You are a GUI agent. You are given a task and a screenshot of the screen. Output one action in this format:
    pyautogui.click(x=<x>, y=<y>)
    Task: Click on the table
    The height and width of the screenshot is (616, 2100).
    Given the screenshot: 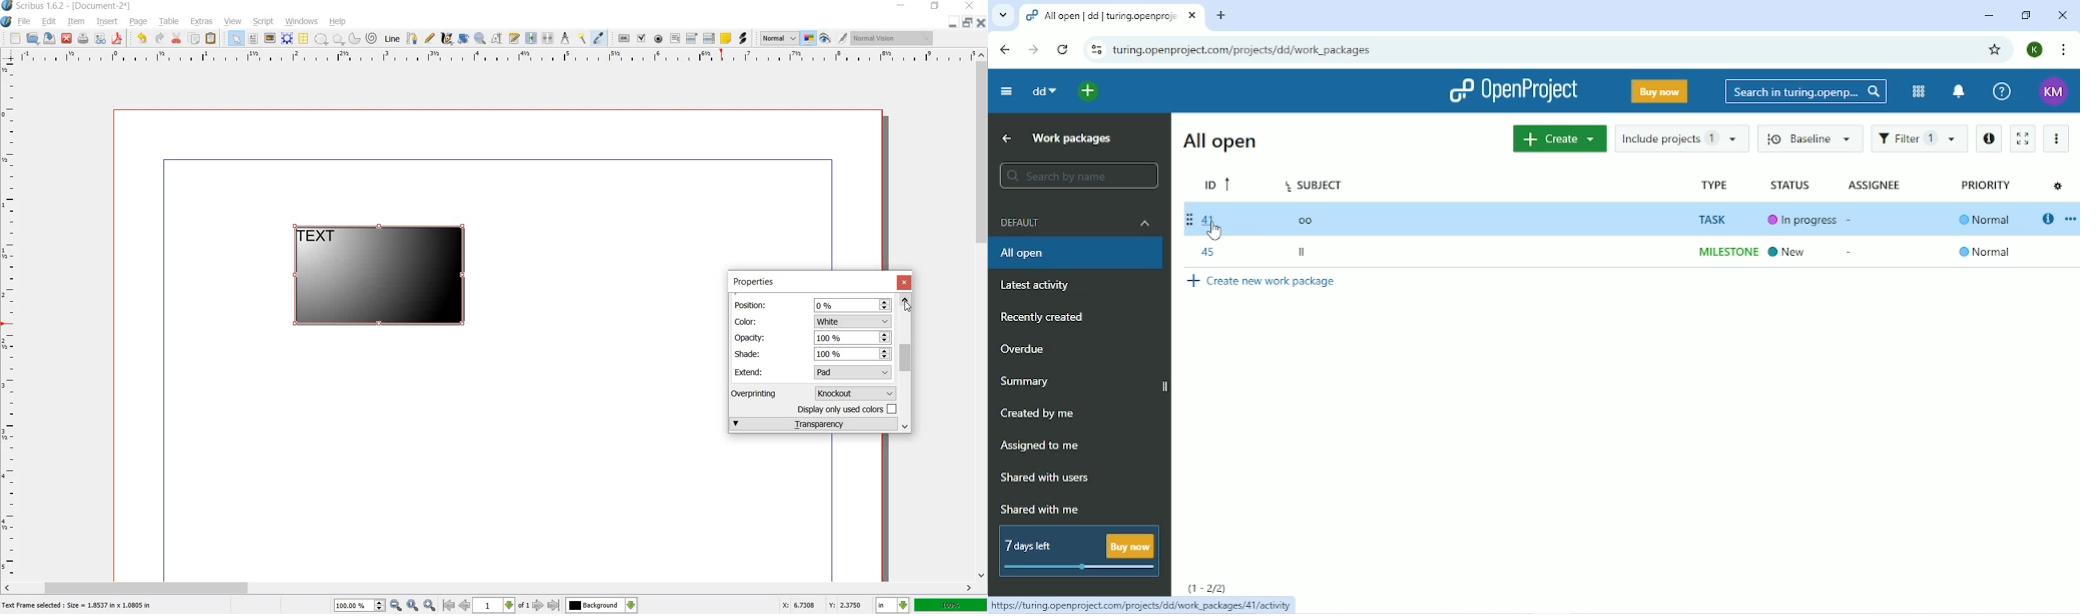 What is the action you would take?
    pyautogui.click(x=304, y=39)
    